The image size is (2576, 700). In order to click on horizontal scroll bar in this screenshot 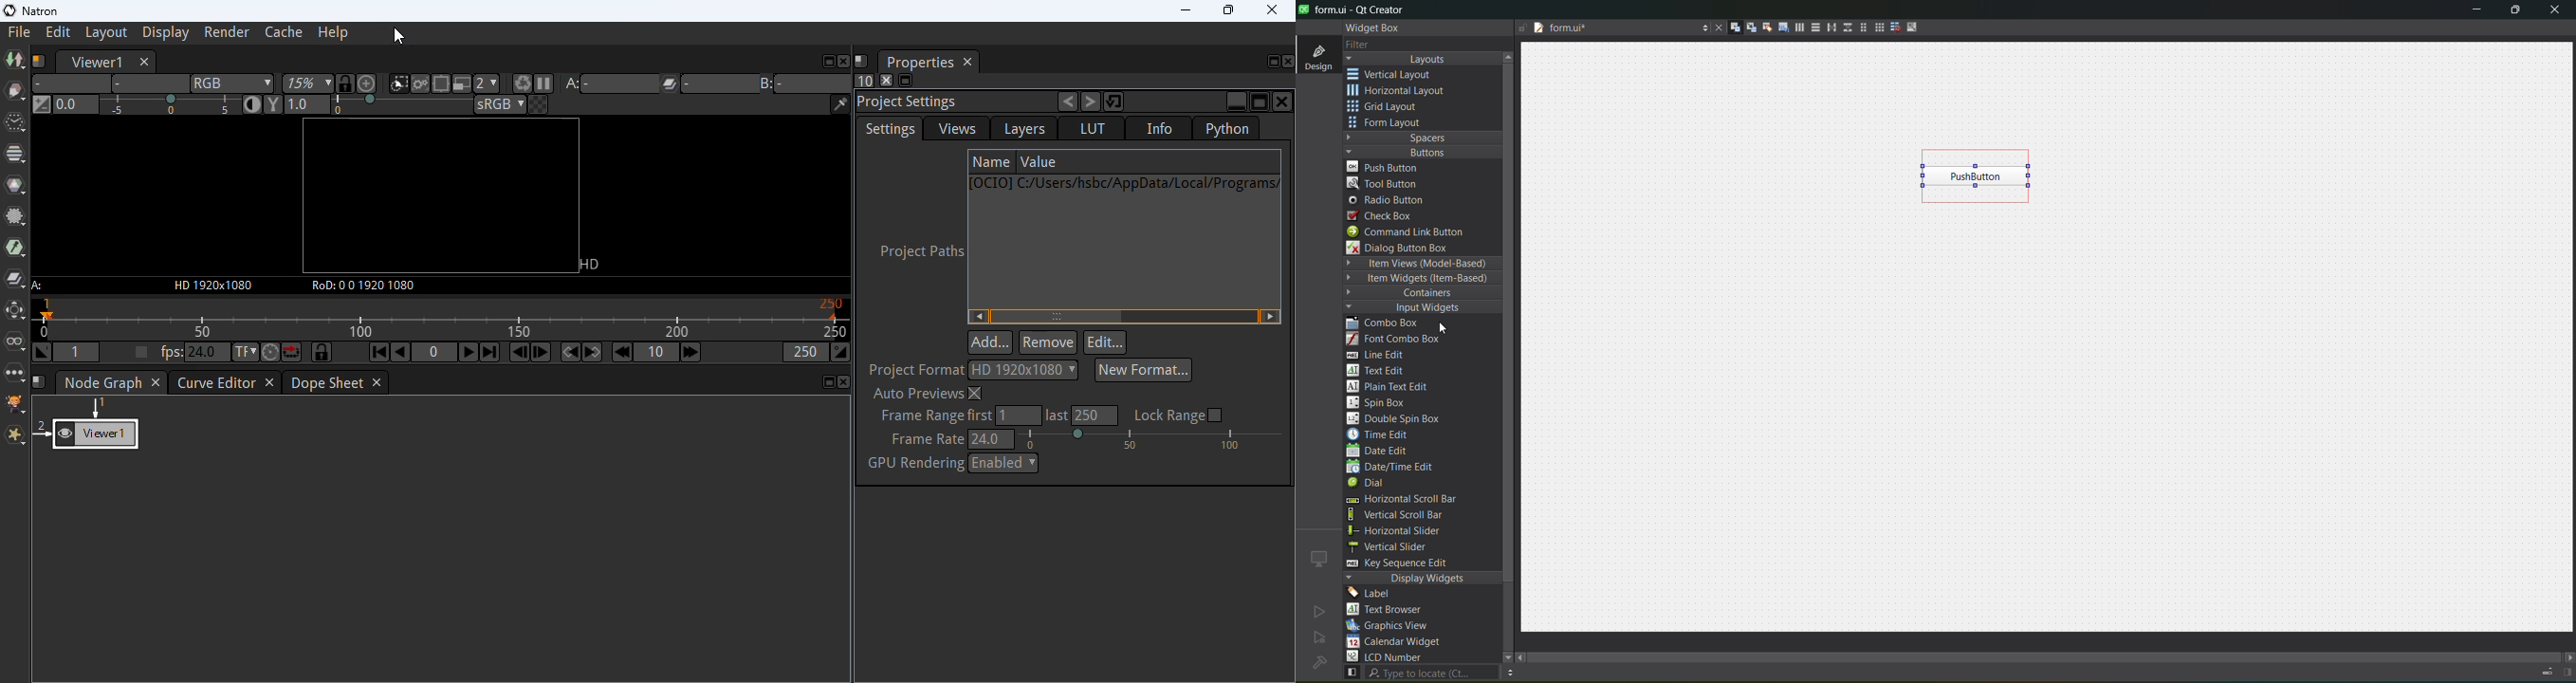, I will do `click(1400, 500)`.